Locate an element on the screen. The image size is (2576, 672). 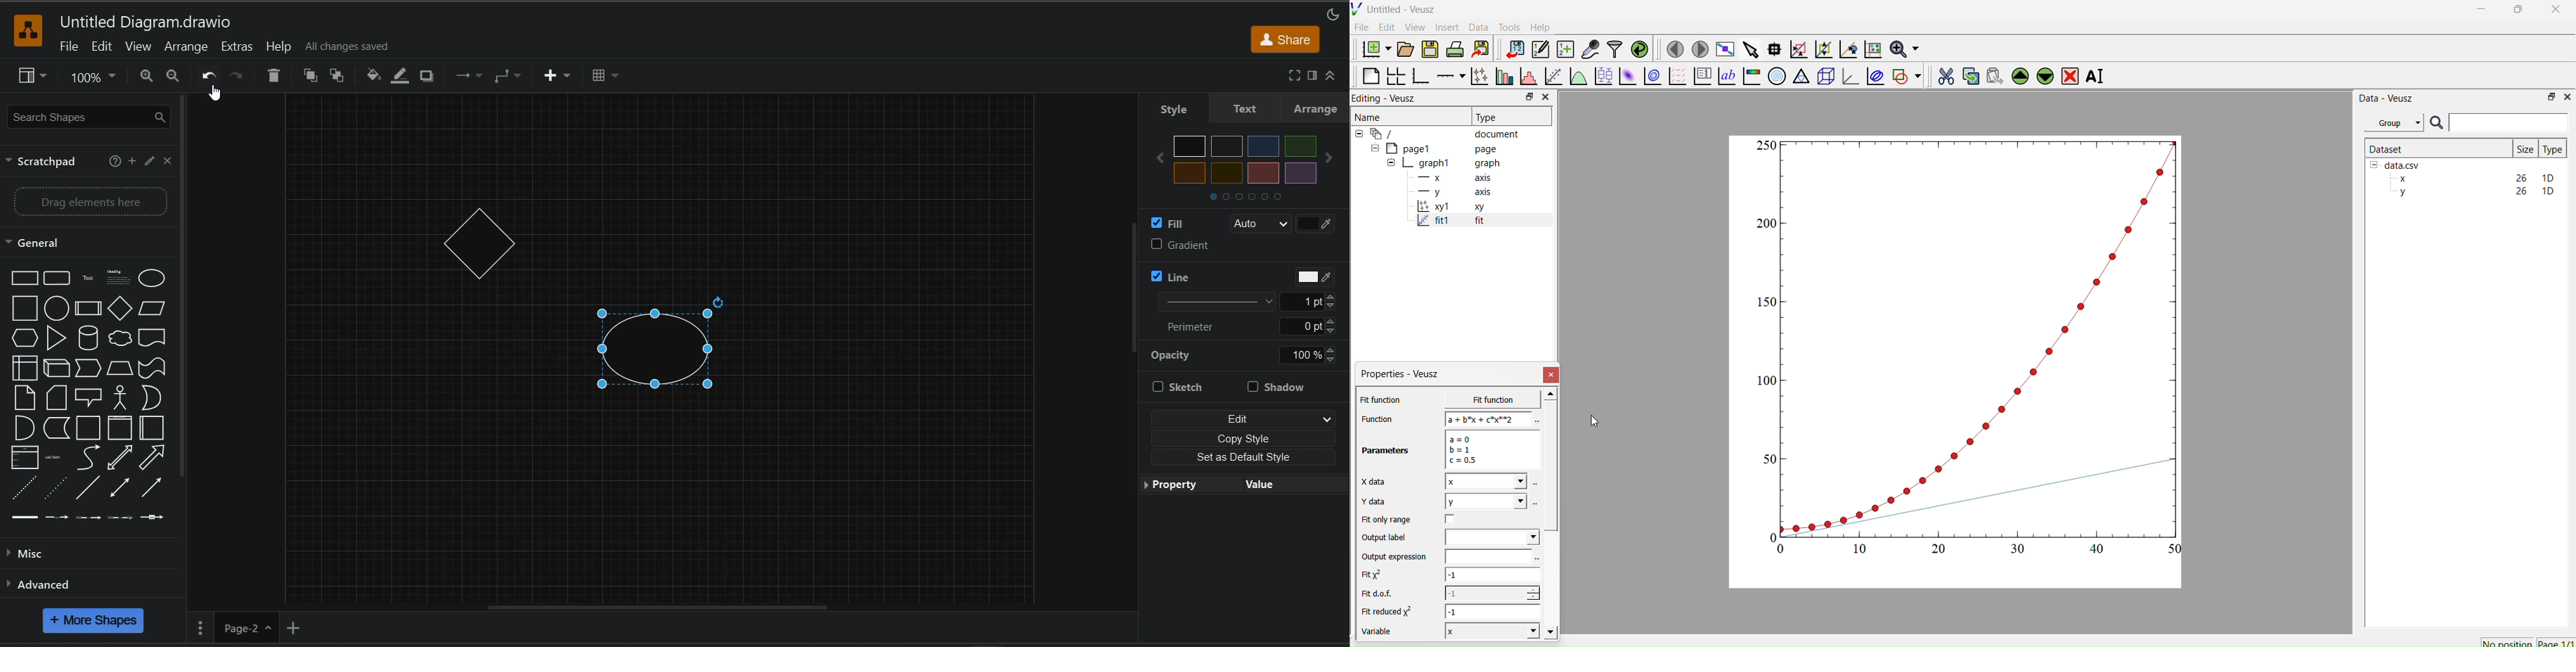
Type is located at coordinates (2553, 149).